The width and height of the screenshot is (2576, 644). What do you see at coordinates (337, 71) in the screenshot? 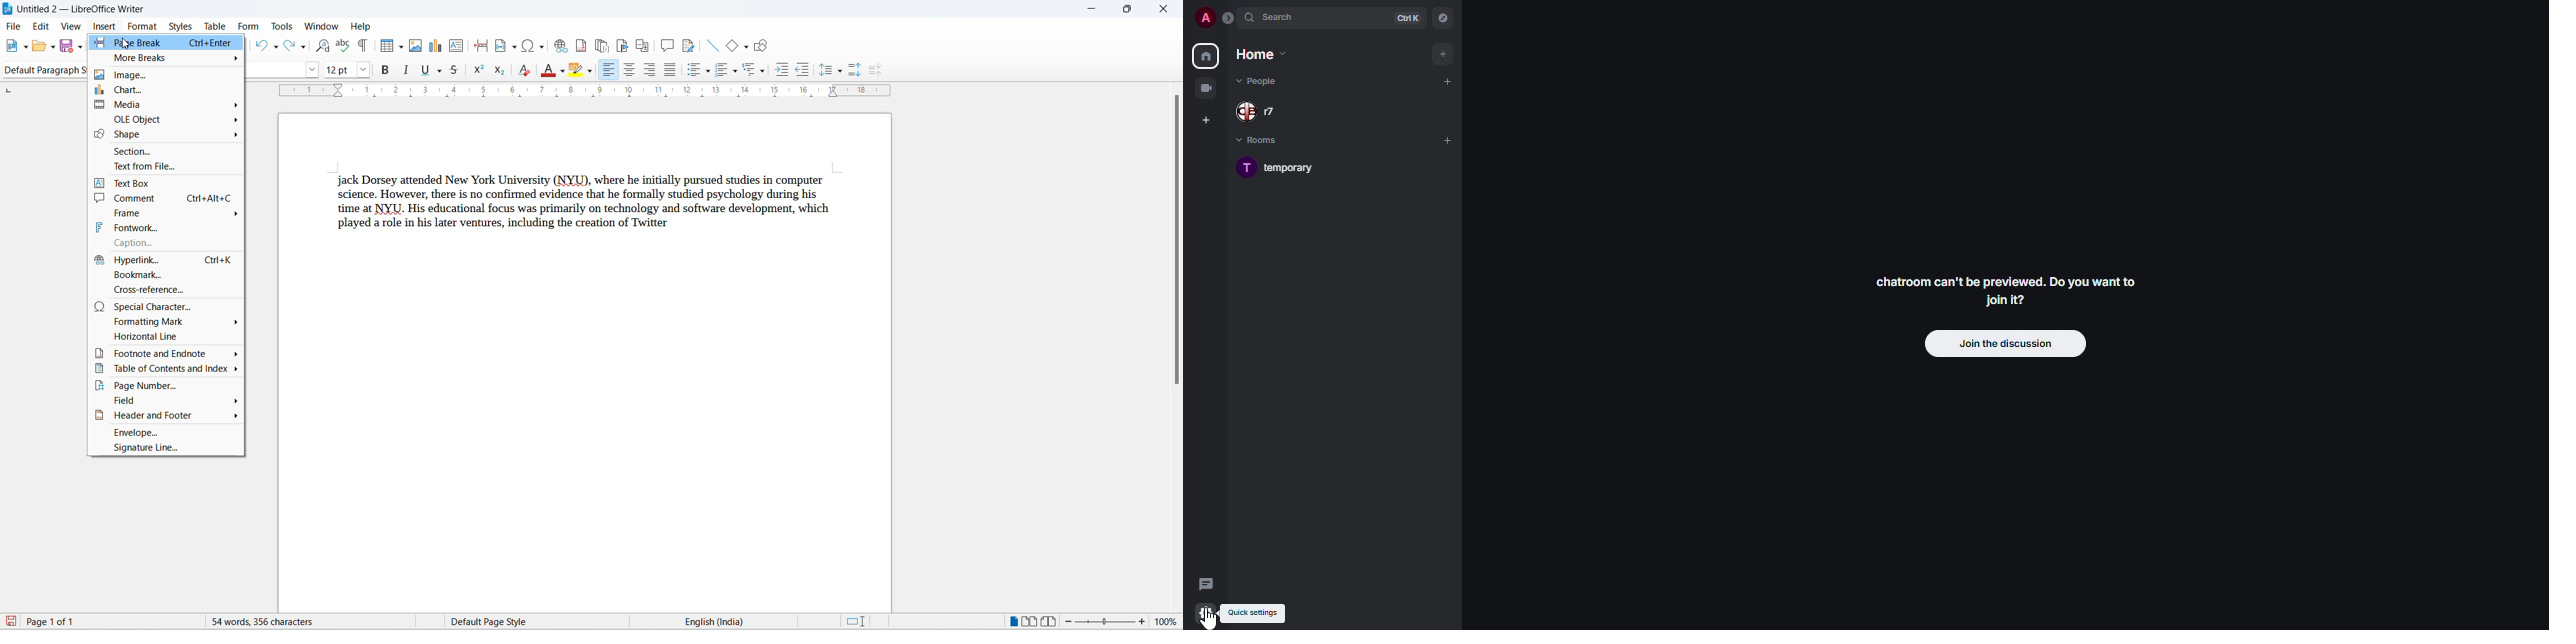
I see `font size` at bounding box center [337, 71].